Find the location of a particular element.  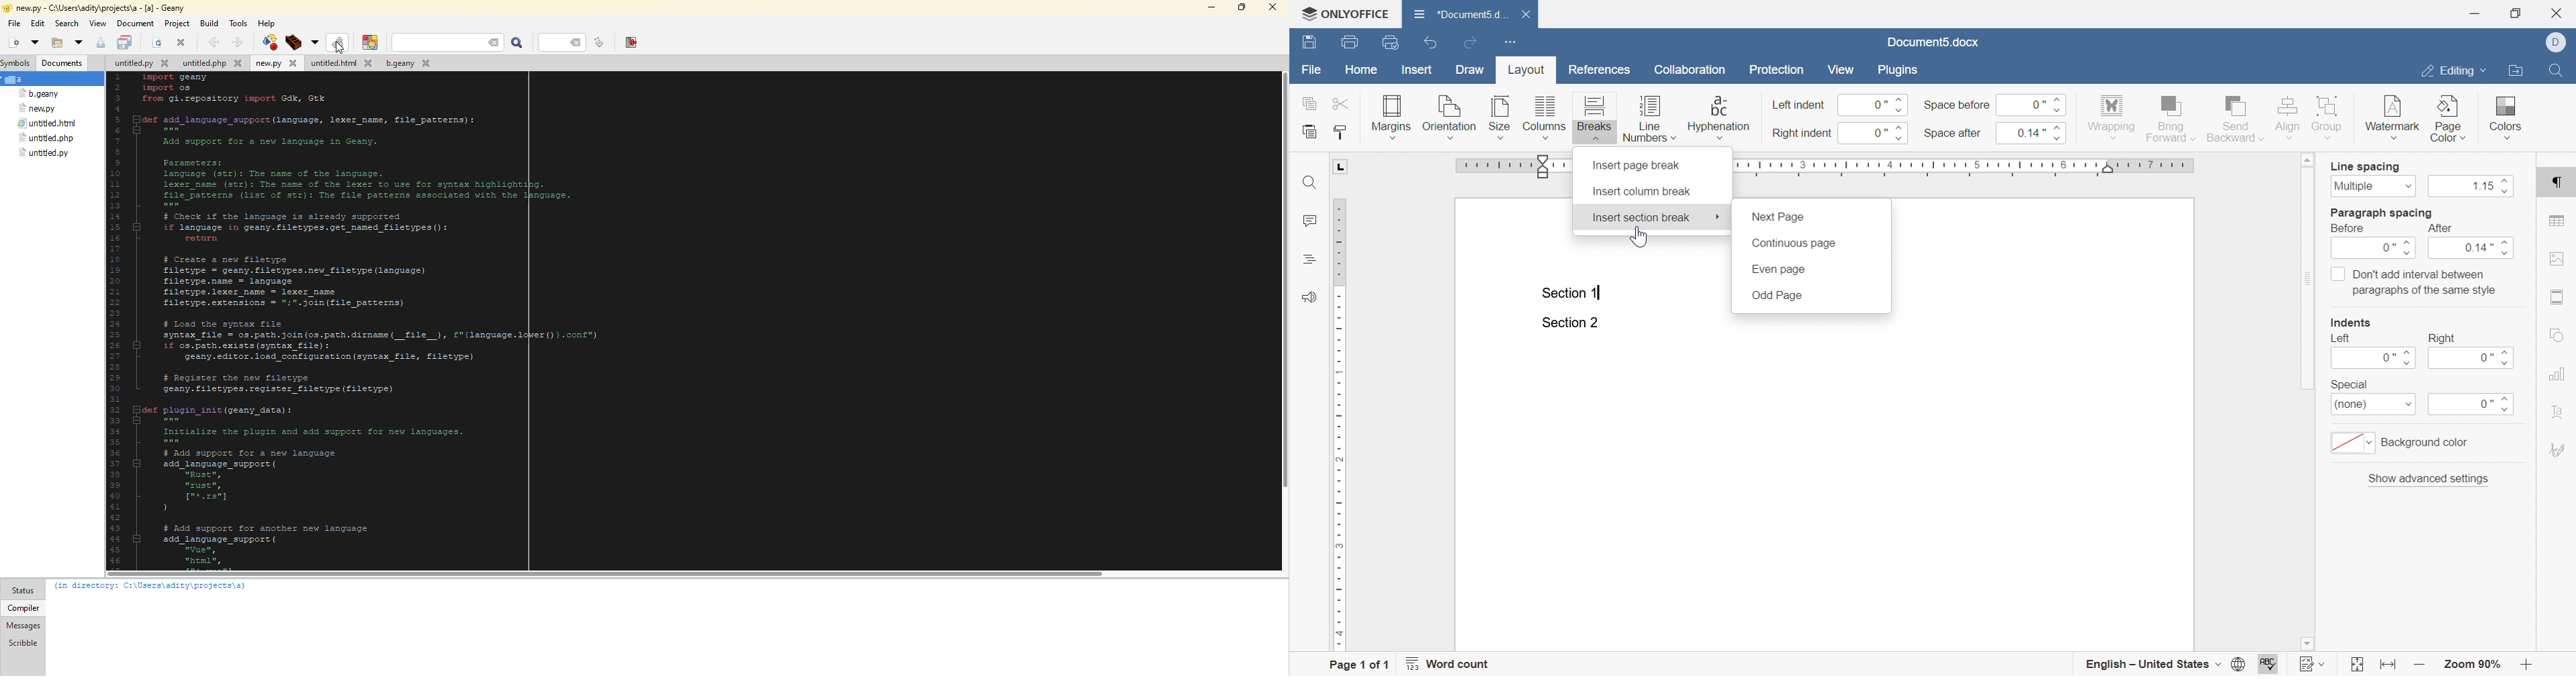

insert page break is located at coordinates (1639, 165).